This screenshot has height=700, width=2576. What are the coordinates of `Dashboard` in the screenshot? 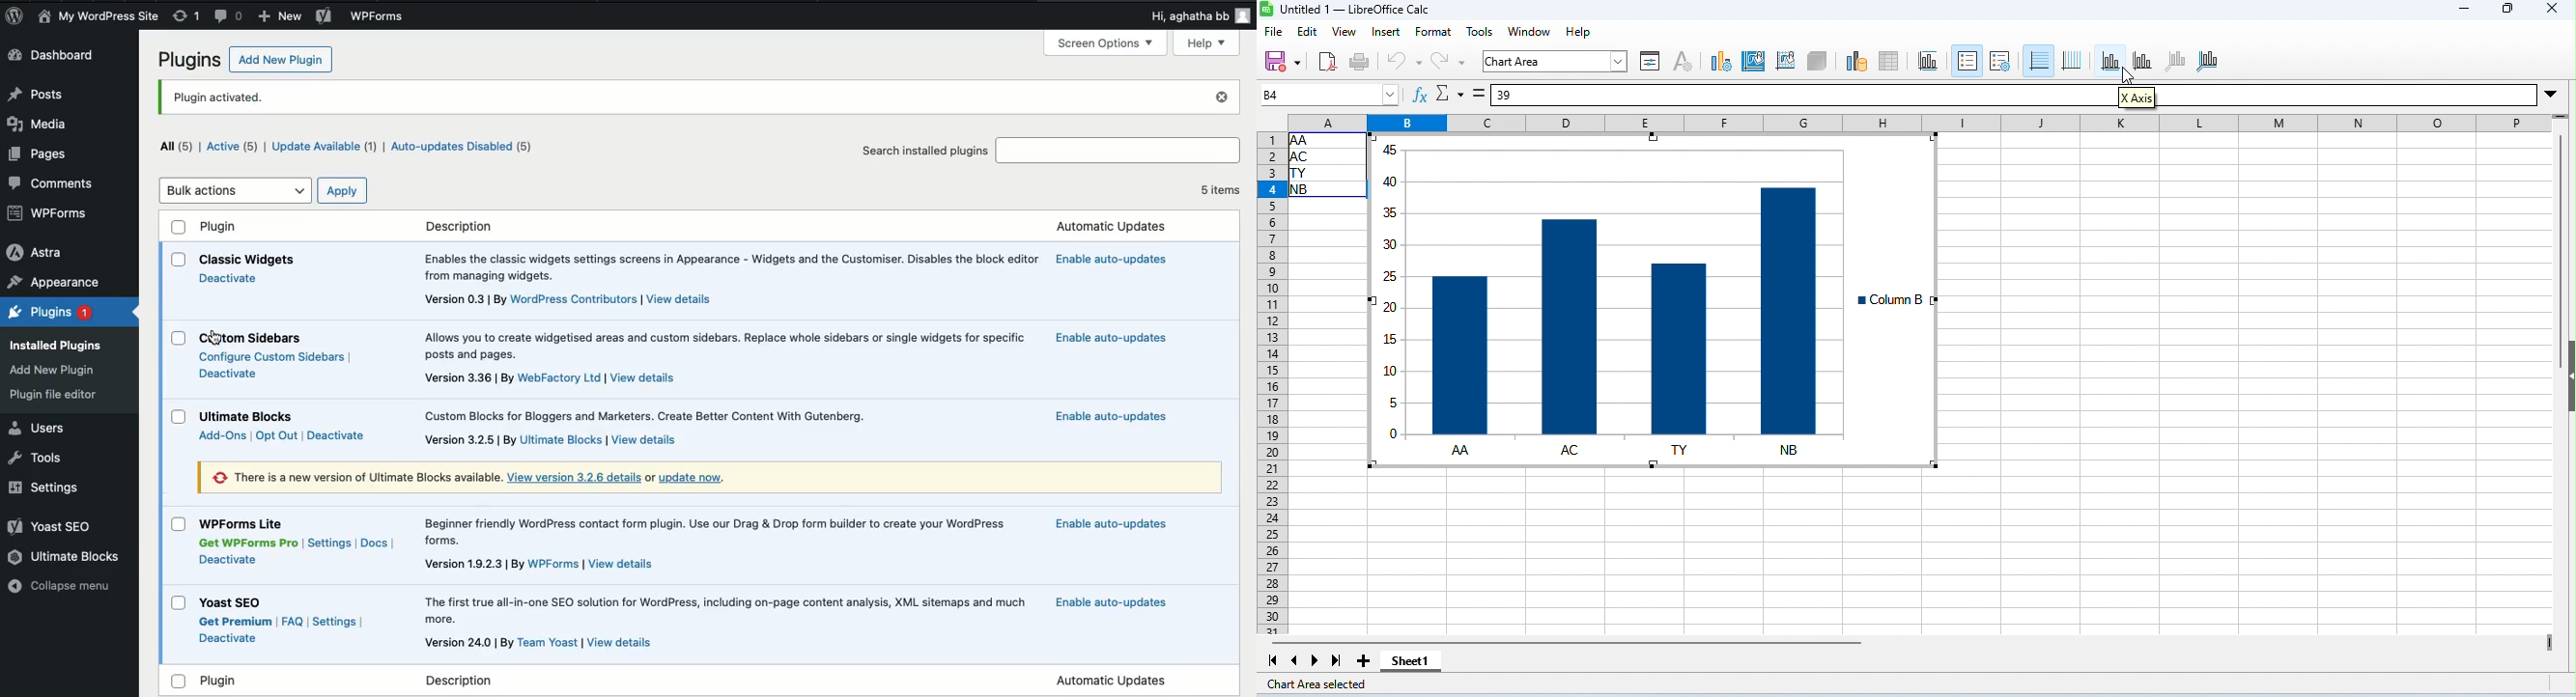 It's located at (59, 57).